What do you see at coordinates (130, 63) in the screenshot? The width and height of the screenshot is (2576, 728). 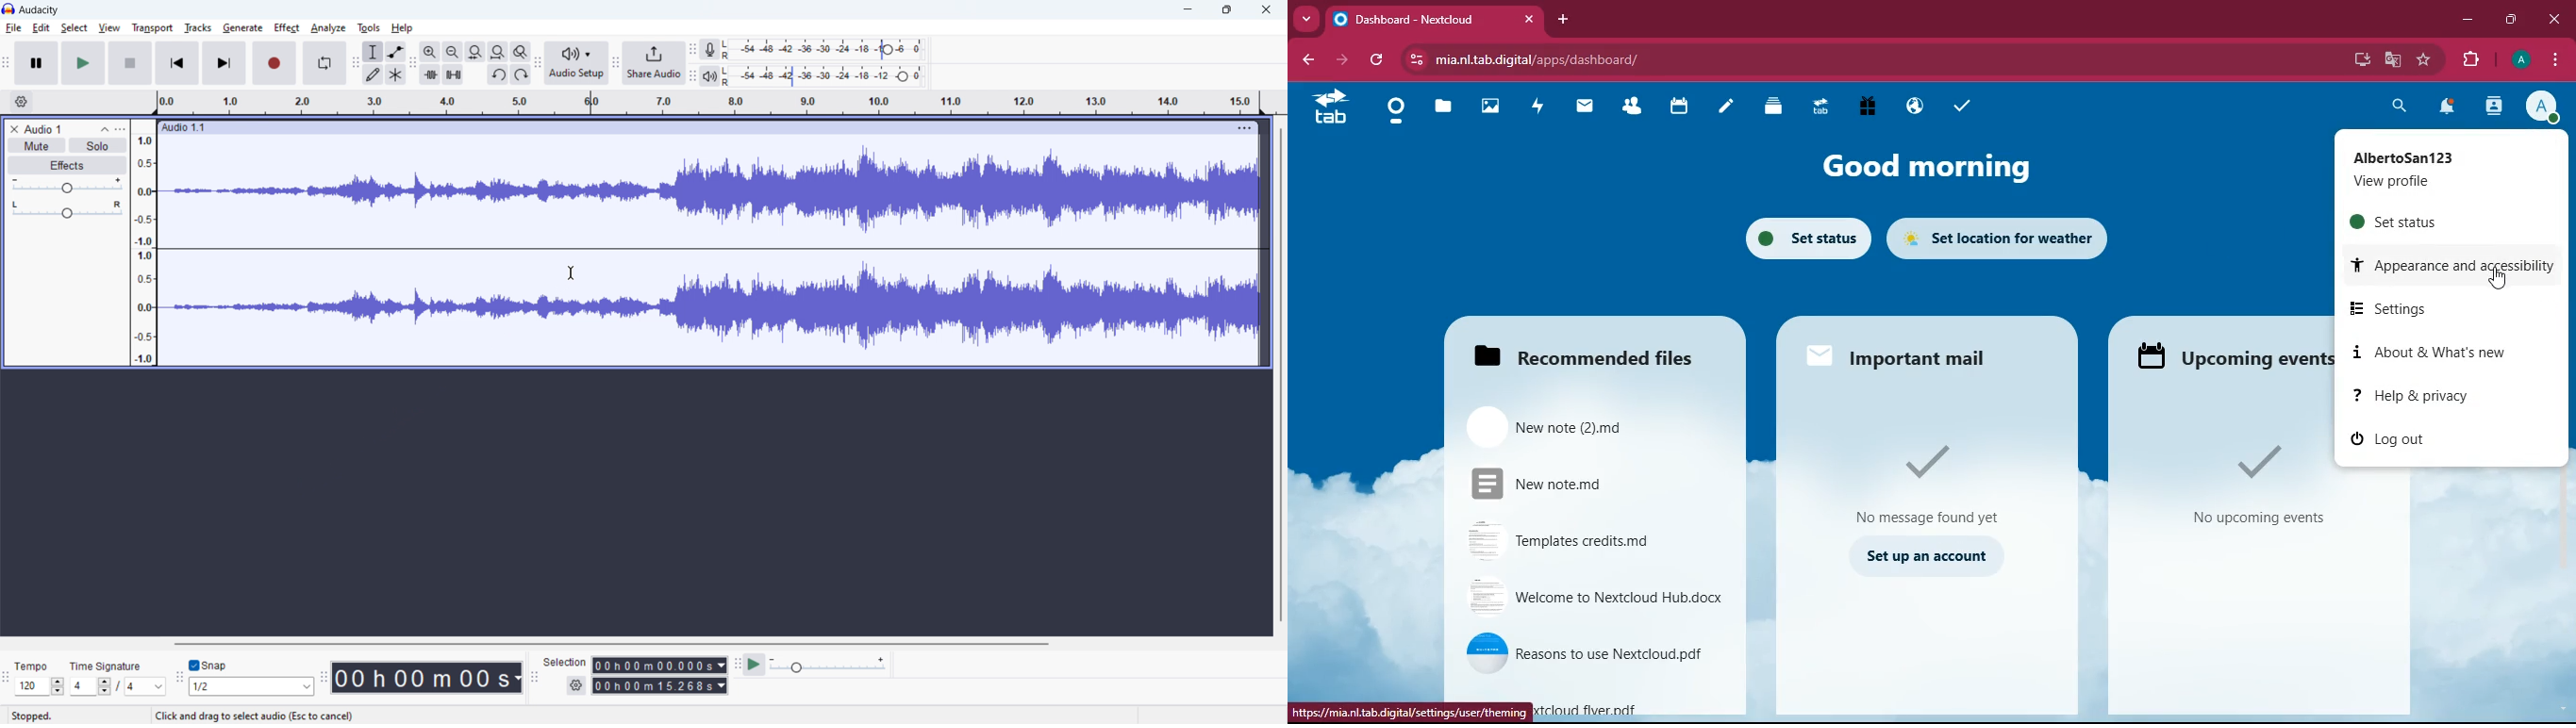 I see `stop` at bounding box center [130, 63].